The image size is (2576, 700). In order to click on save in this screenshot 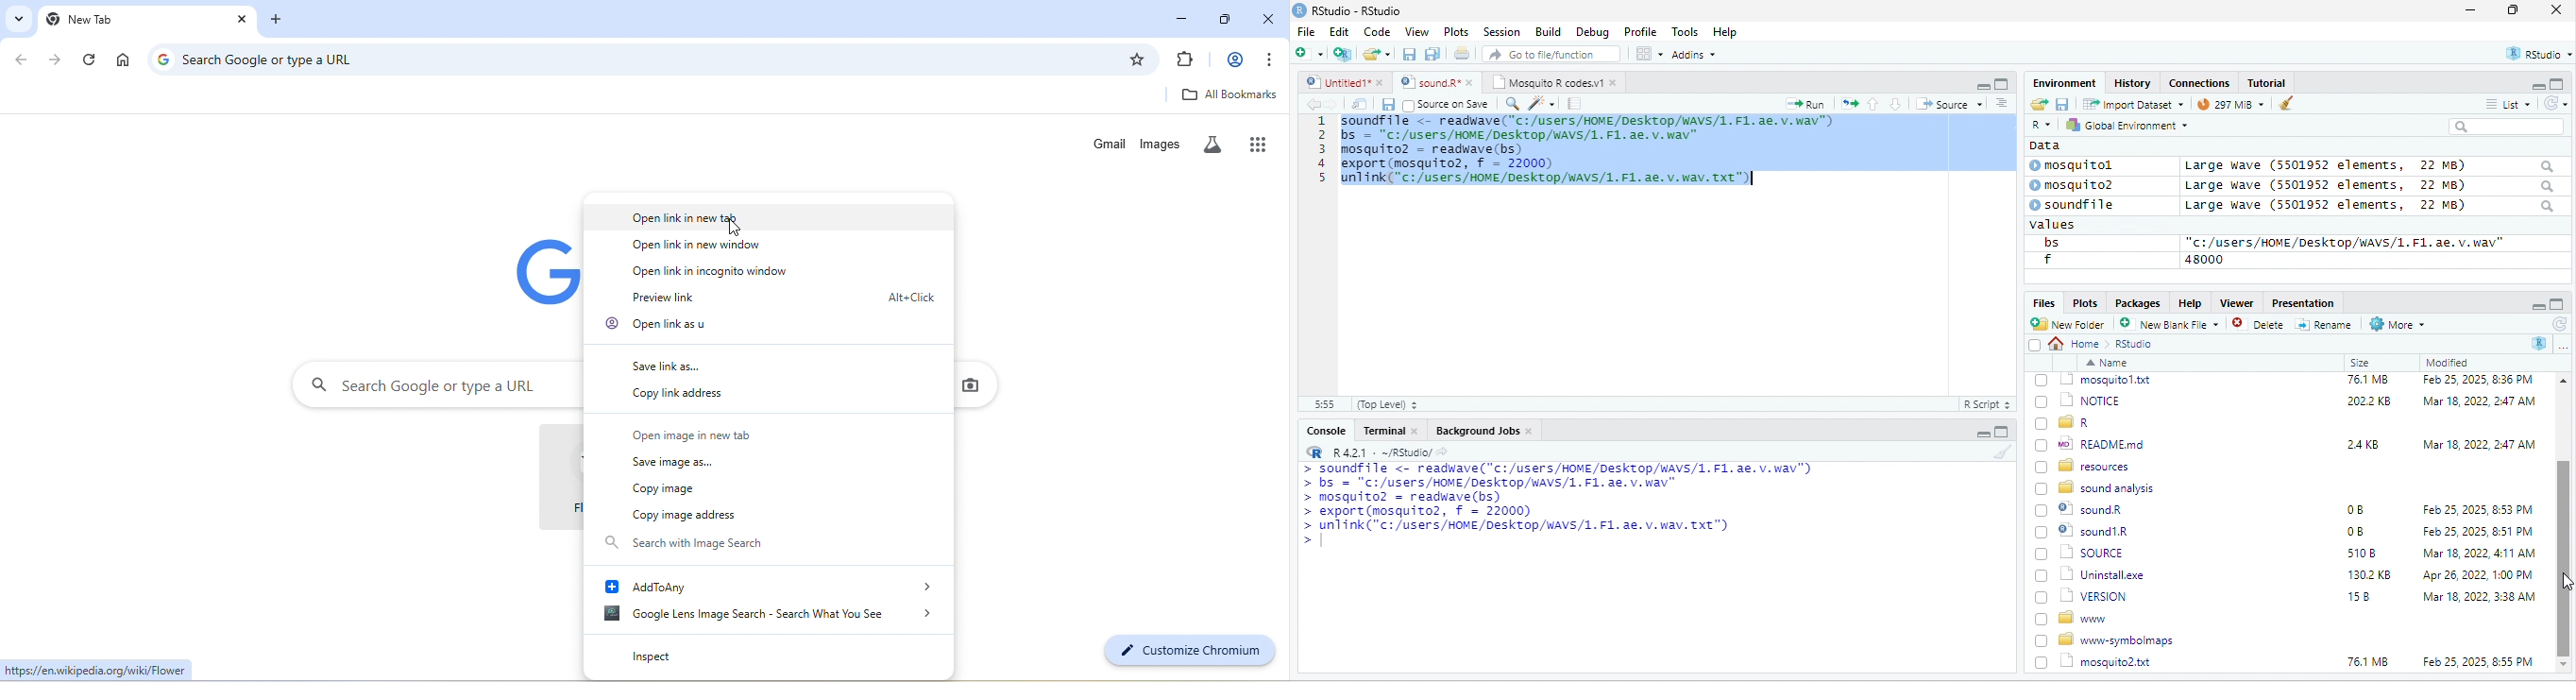, I will do `click(1387, 104)`.